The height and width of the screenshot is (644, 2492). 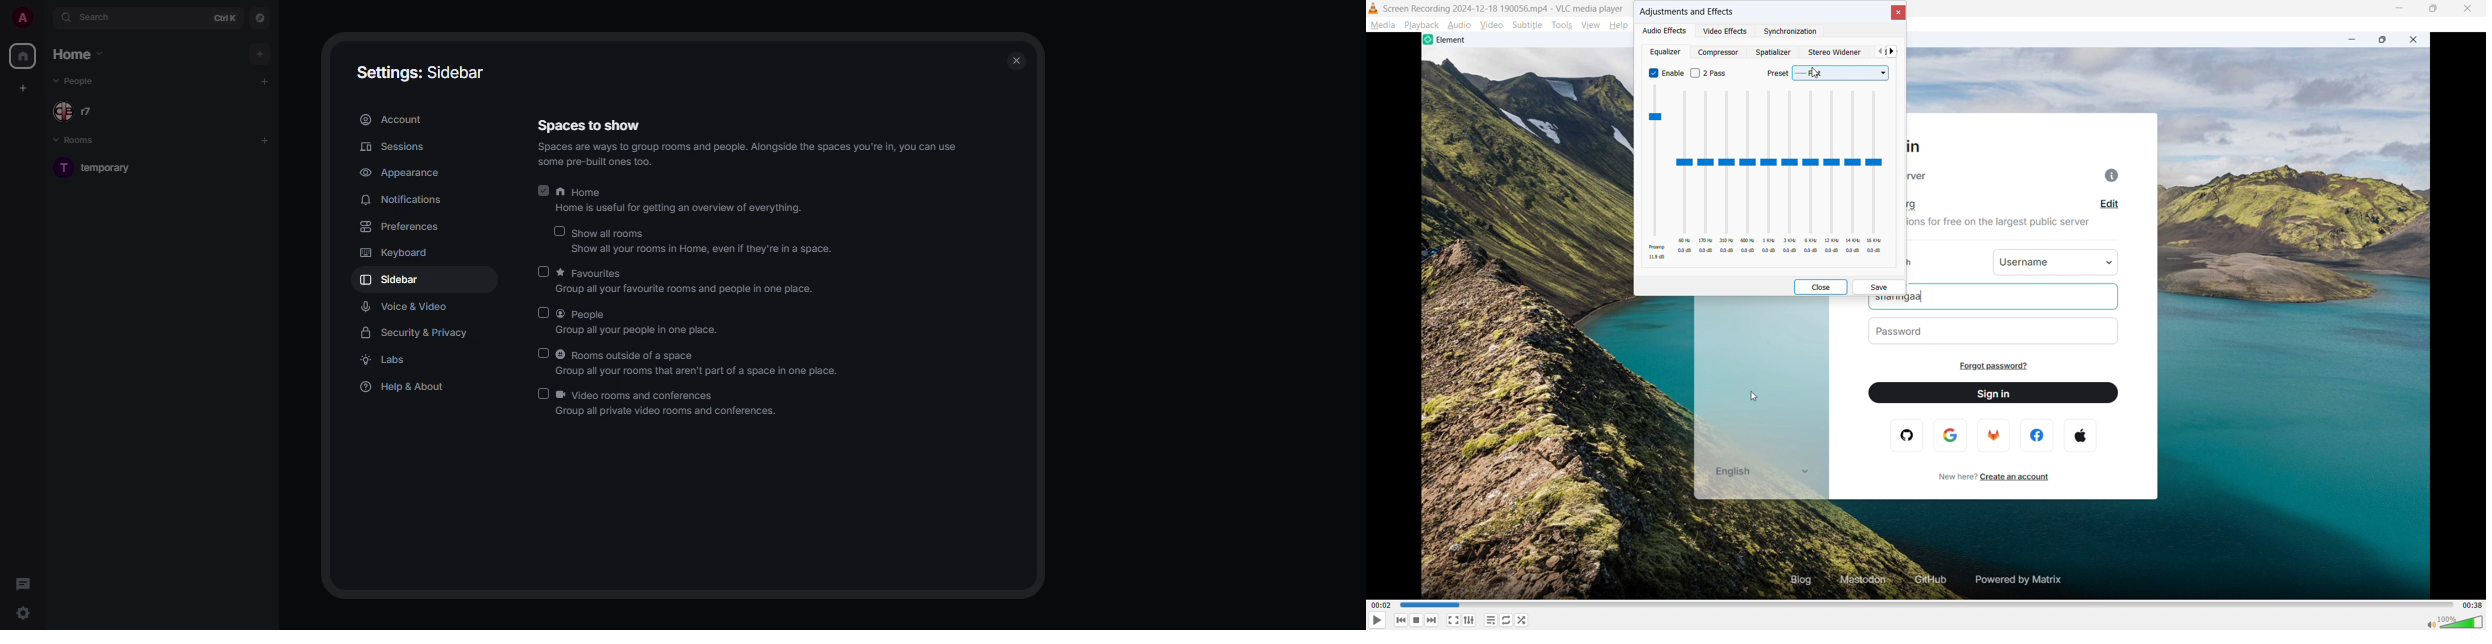 What do you see at coordinates (1774, 52) in the screenshot?
I see `Spatializer ` at bounding box center [1774, 52].